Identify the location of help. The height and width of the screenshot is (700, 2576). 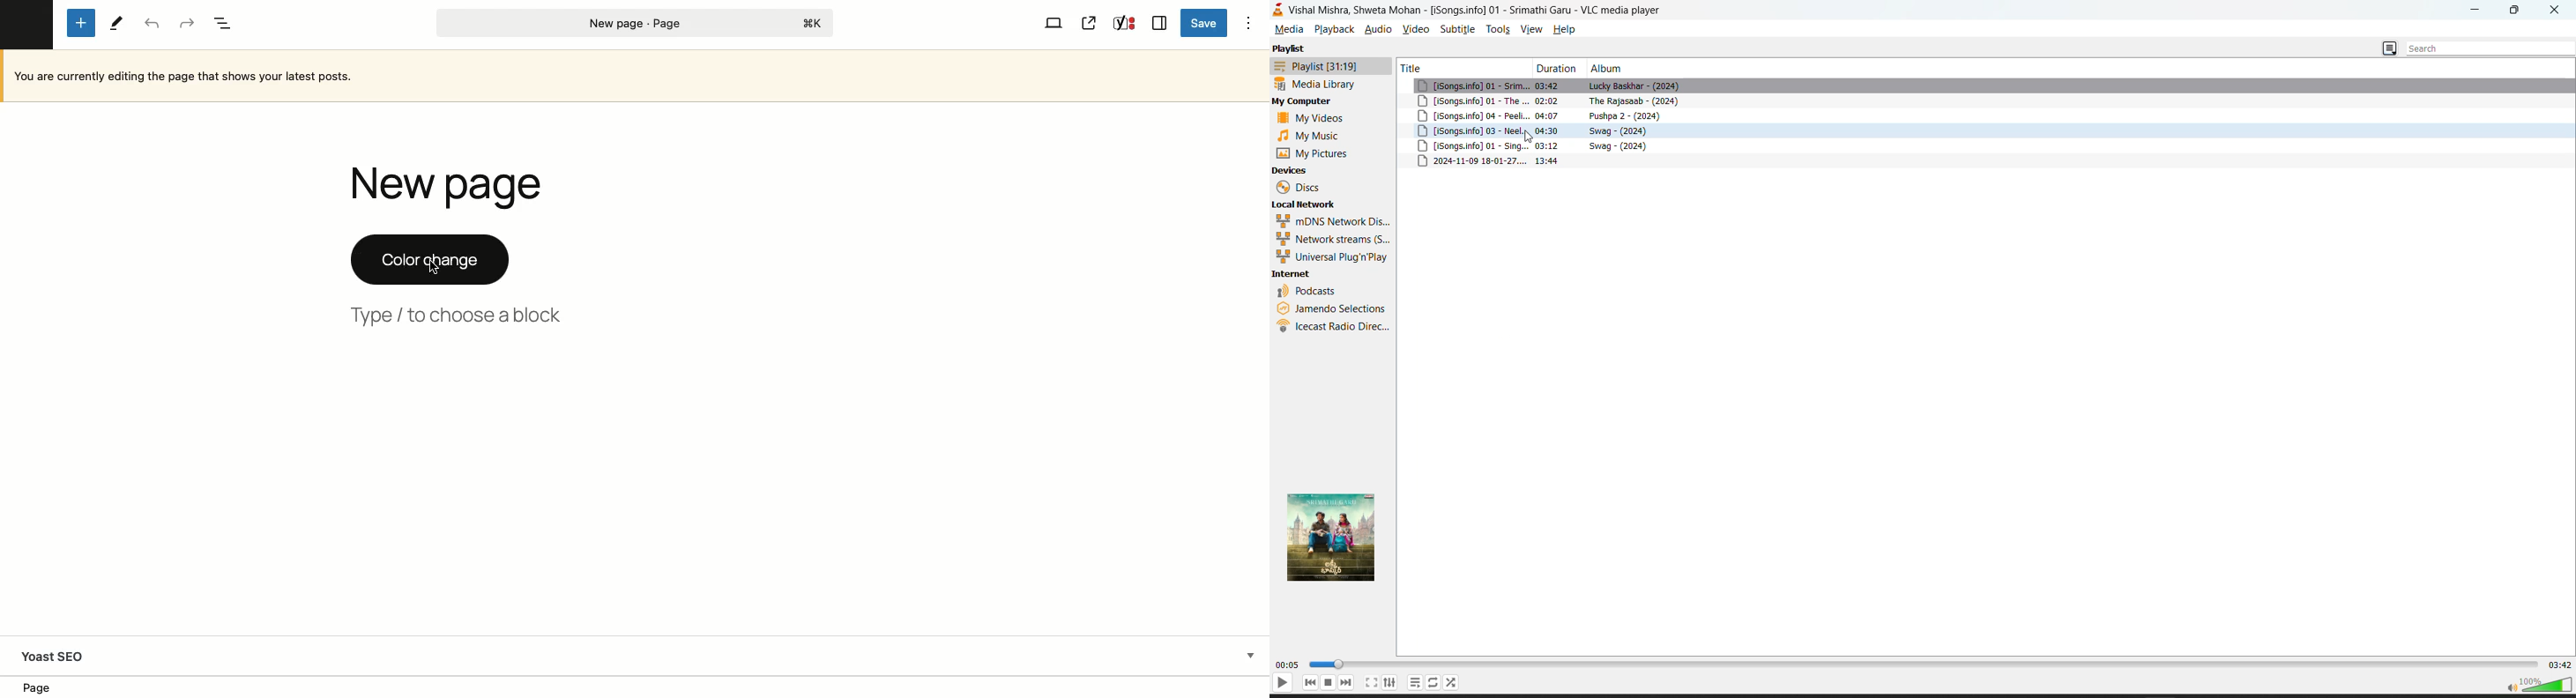
(1564, 28).